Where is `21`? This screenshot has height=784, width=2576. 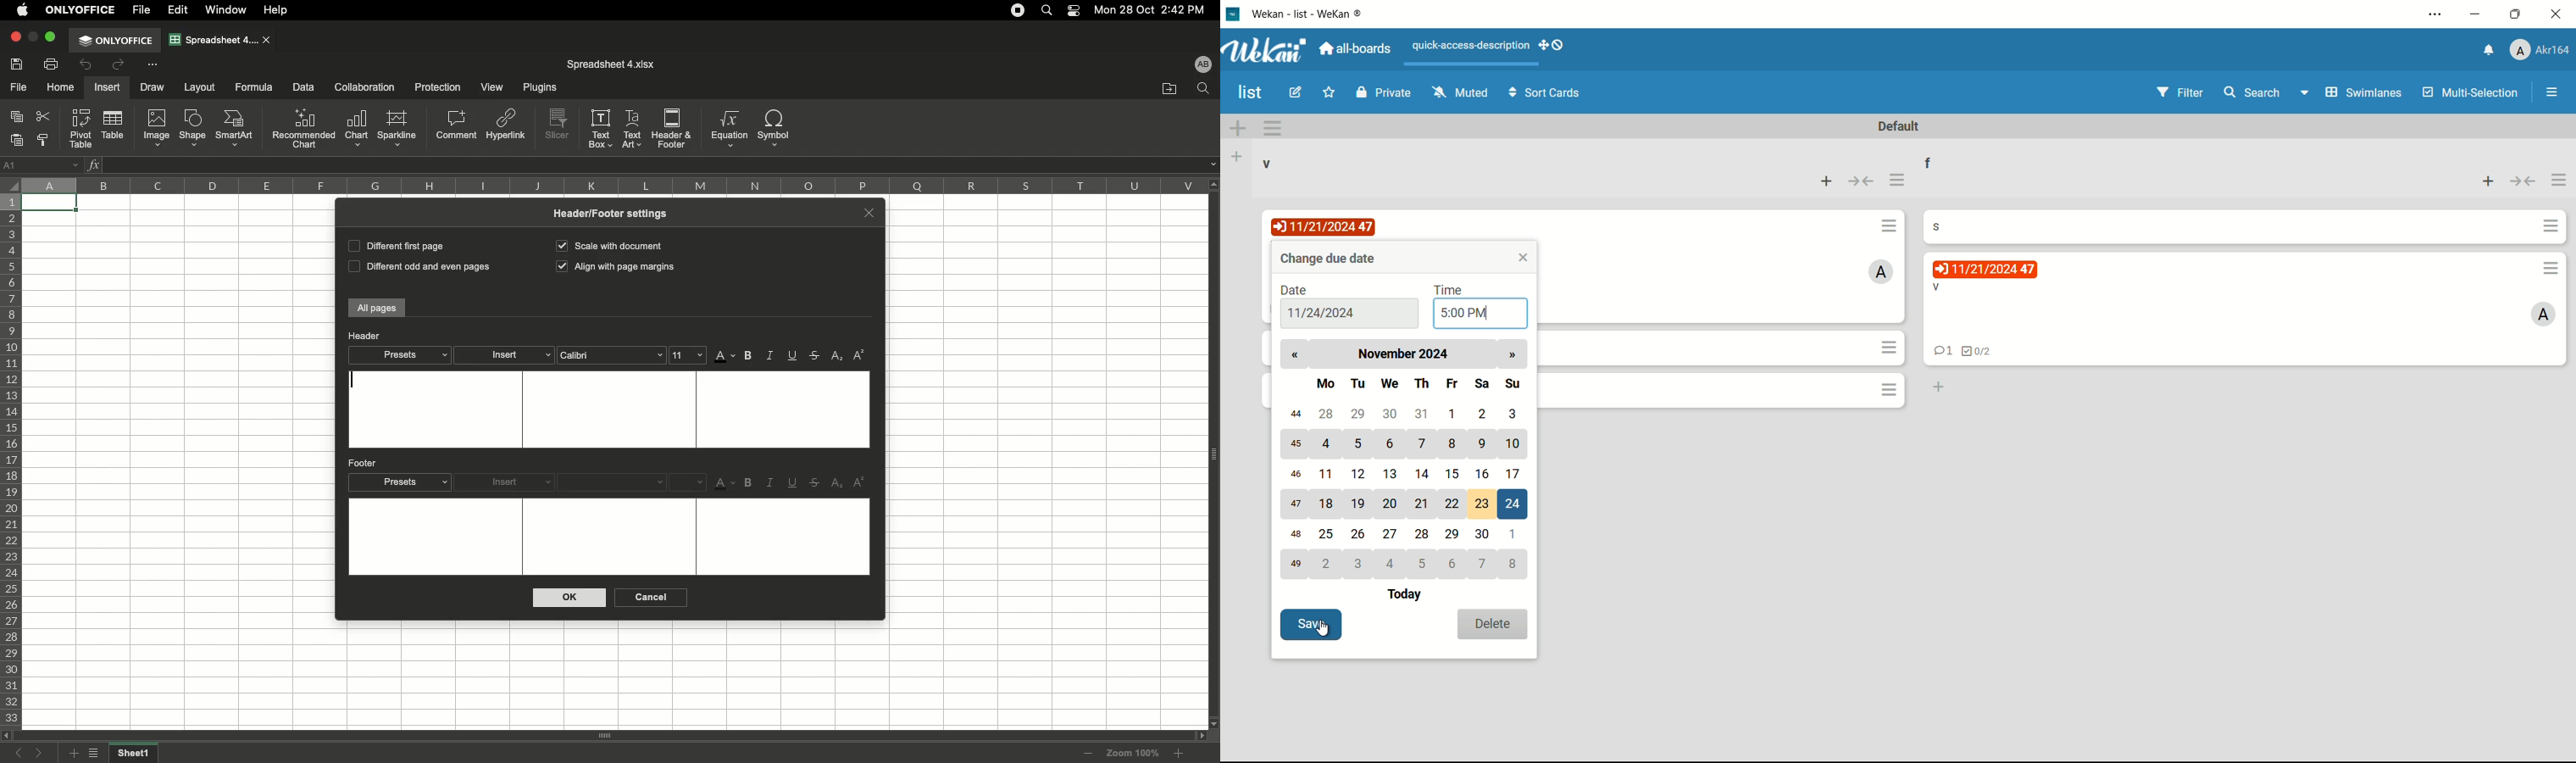 21 is located at coordinates (1424, 505).